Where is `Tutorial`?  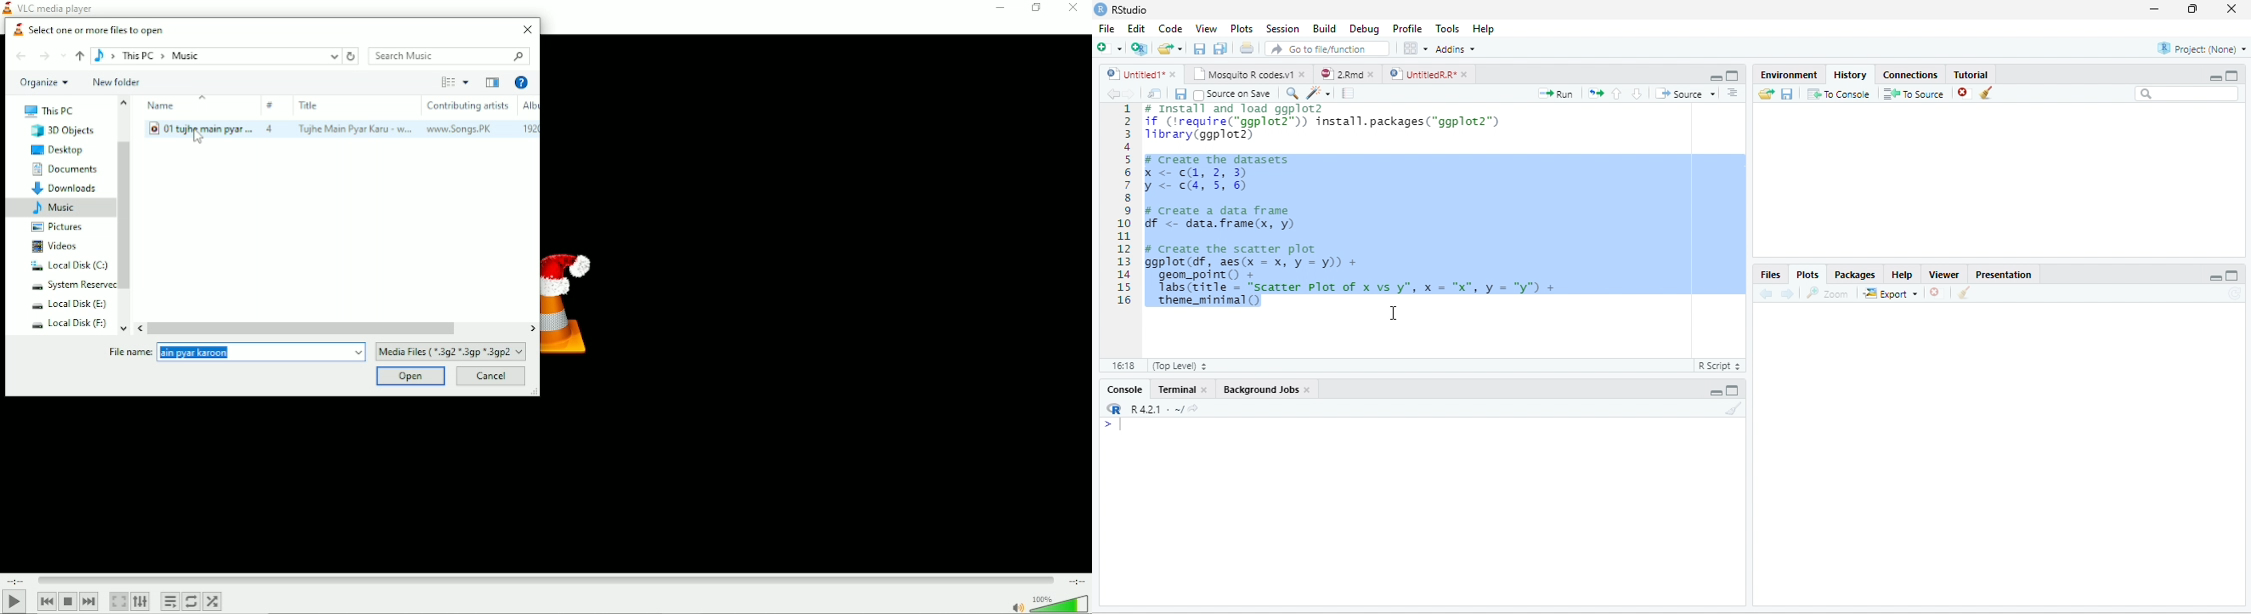
Tutorial is located at coordinates (1972, 73).